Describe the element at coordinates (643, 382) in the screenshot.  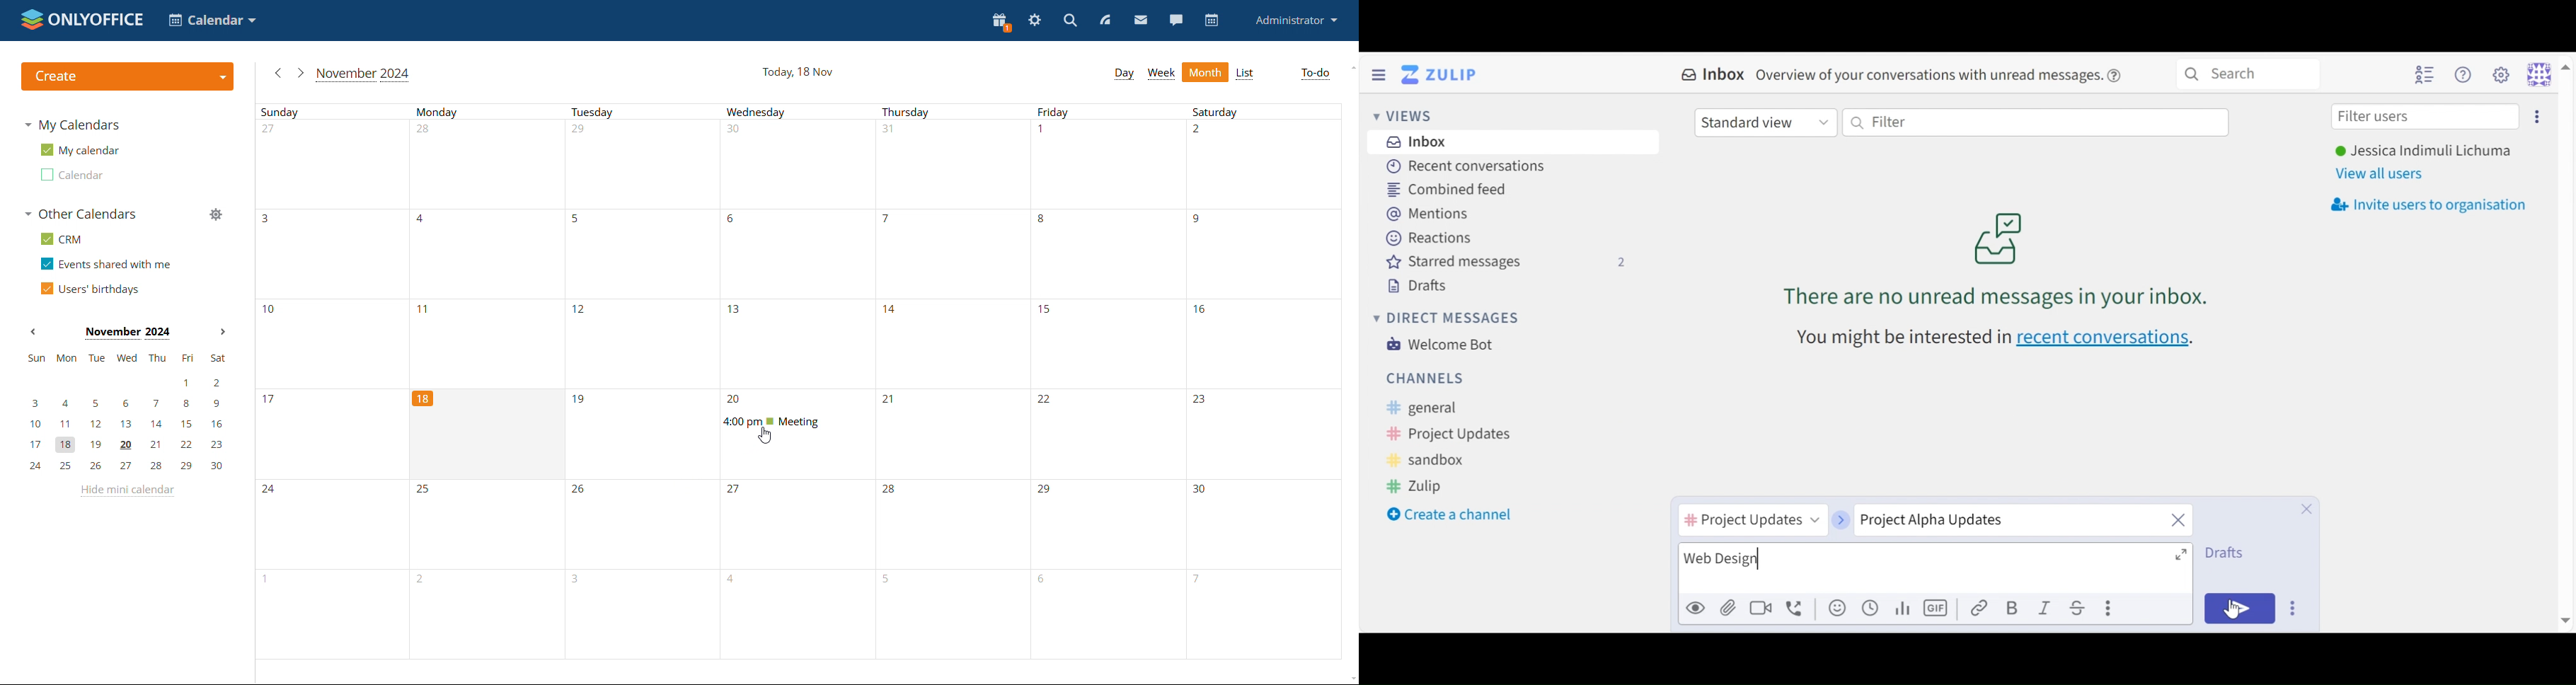
I see `tuesdays` at that location.